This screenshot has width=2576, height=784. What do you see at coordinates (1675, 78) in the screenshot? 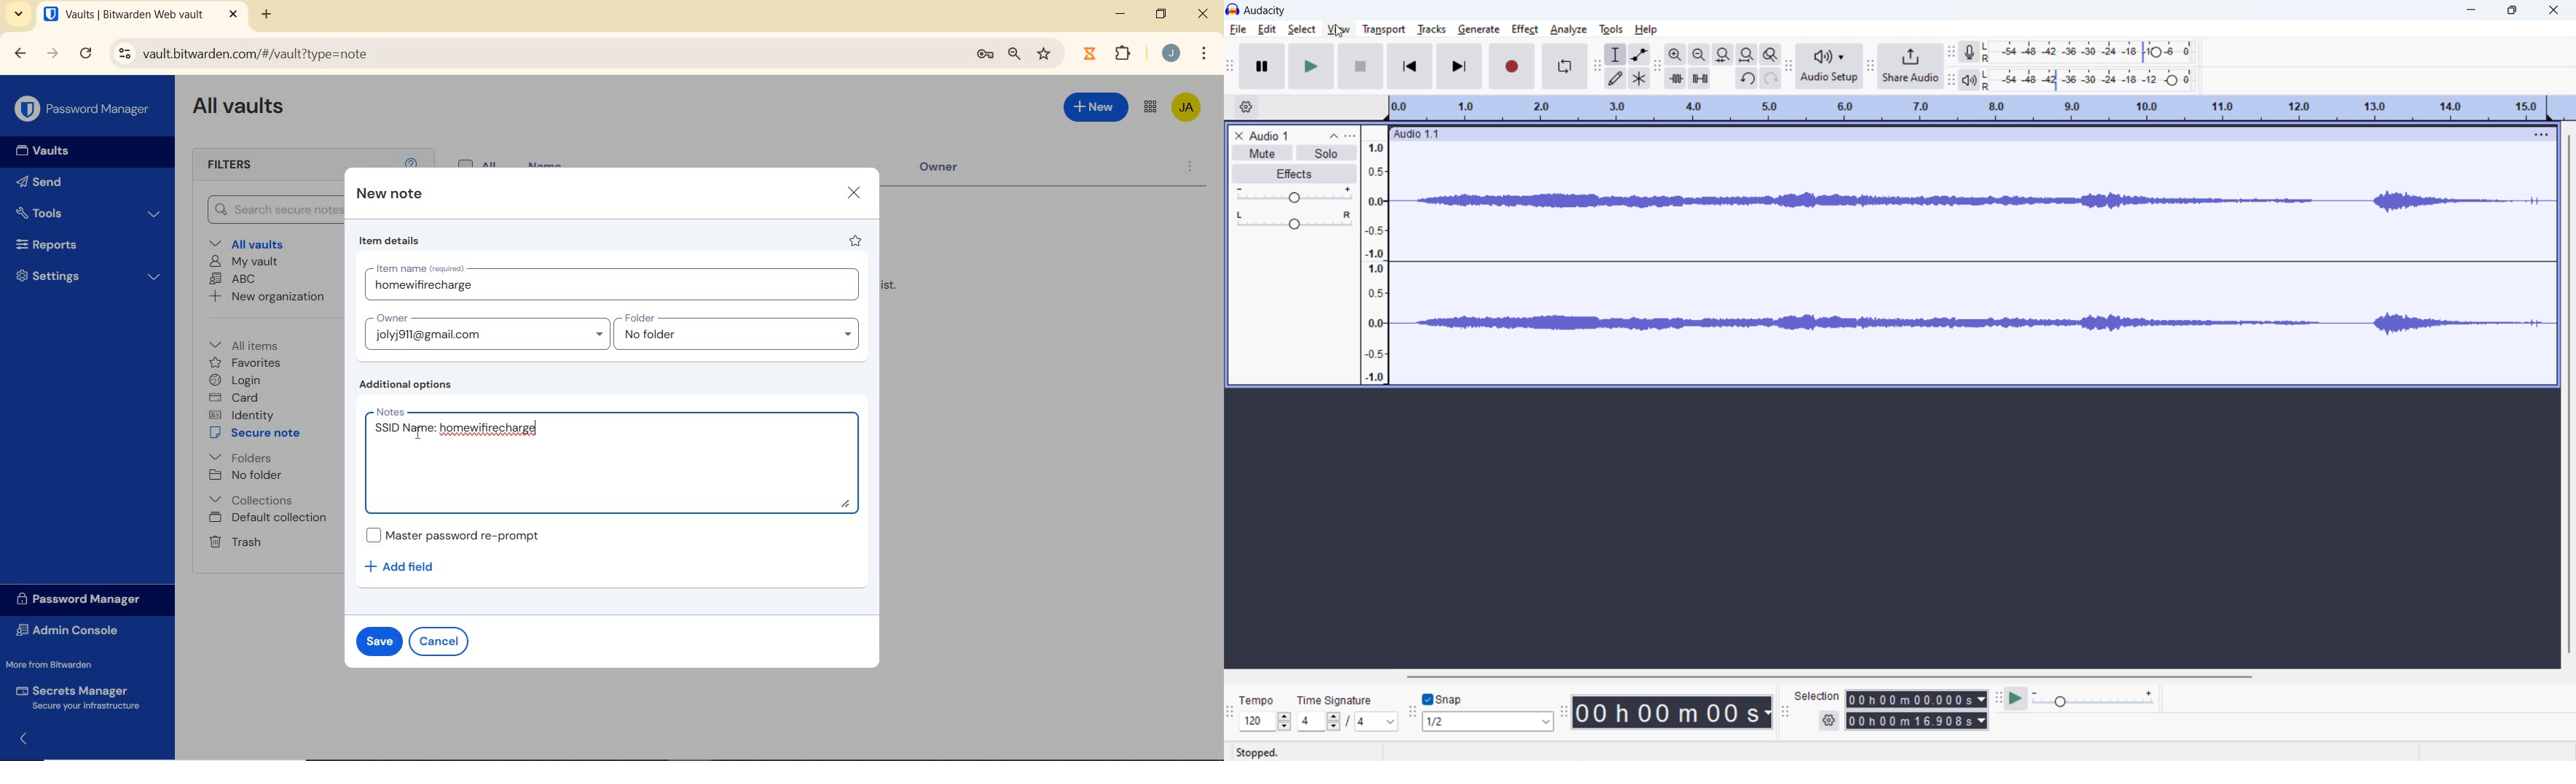
I see `trim audio outside selection` at bounding box center [1675, 78].